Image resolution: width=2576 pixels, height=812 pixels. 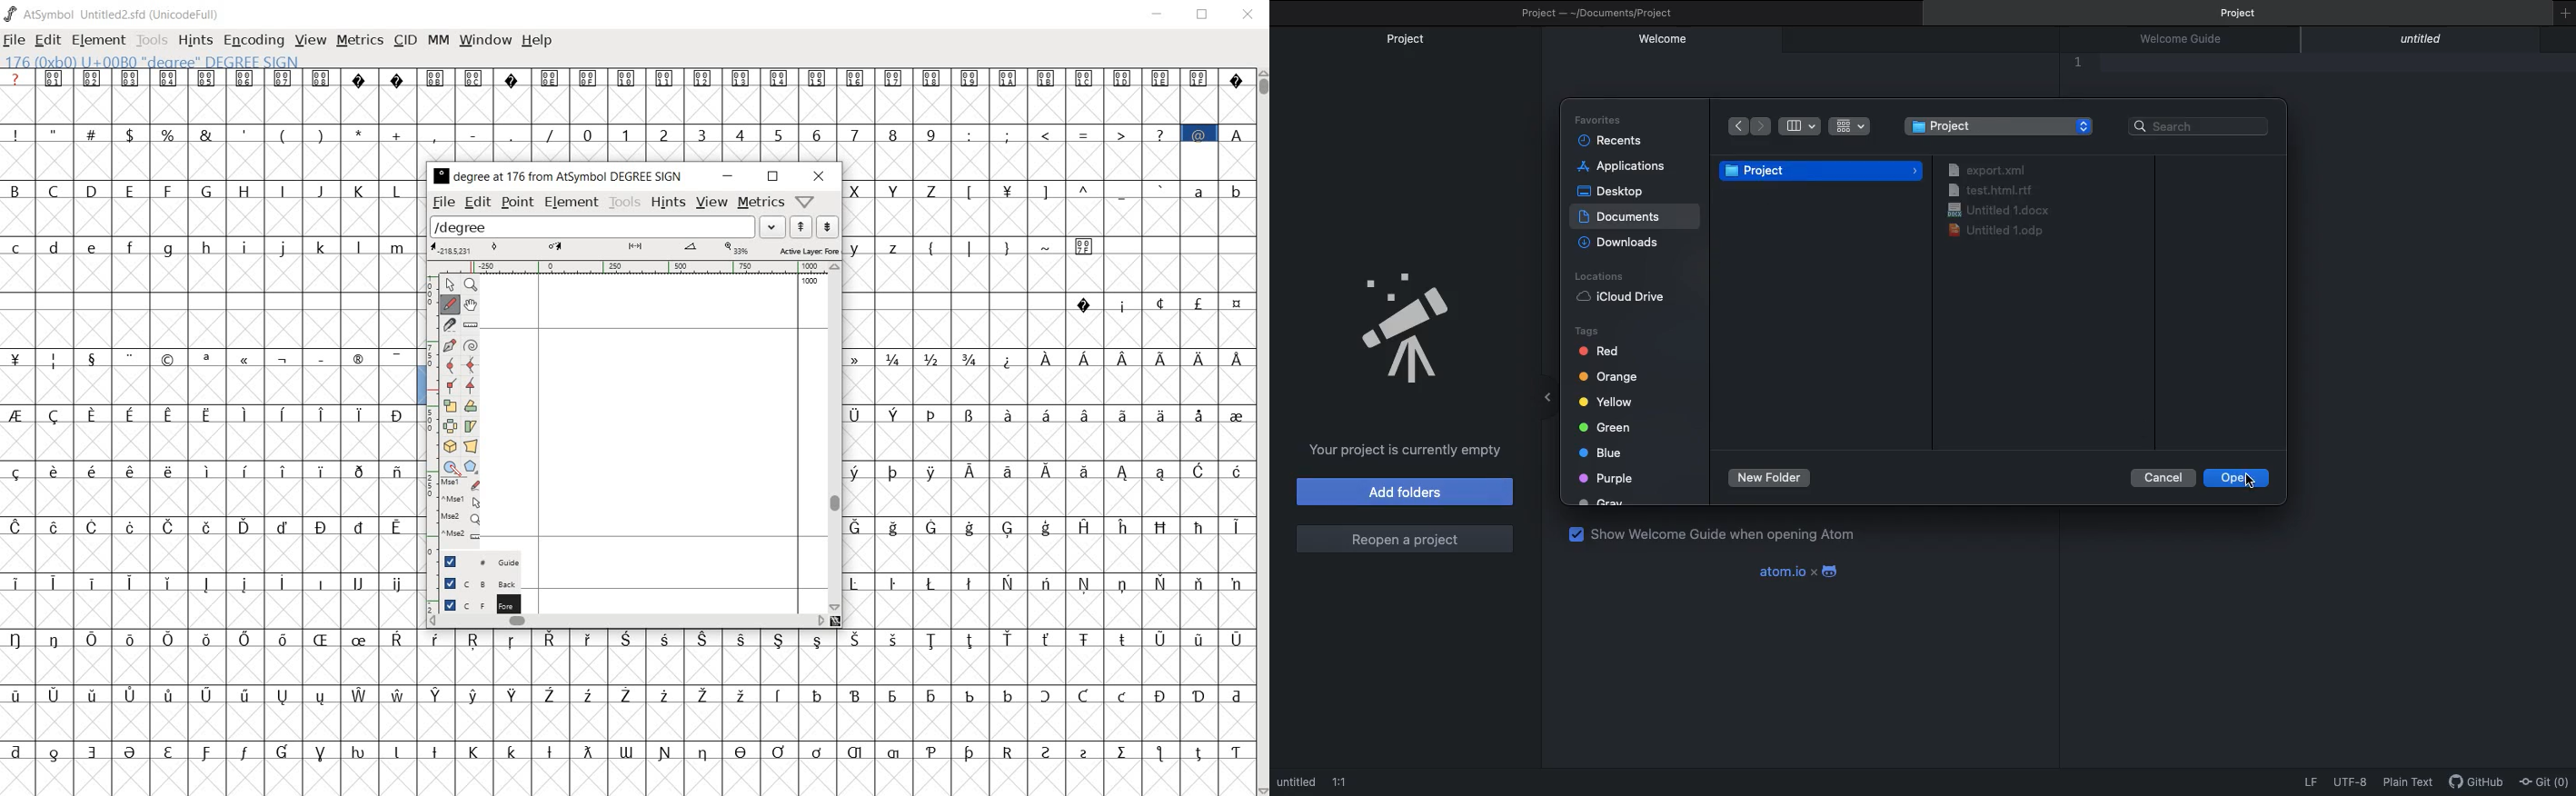 What do you see at coordinates (1048, 329) in the screenshot?
I see `empty glyph slots` at bounding box center [1048, 329].